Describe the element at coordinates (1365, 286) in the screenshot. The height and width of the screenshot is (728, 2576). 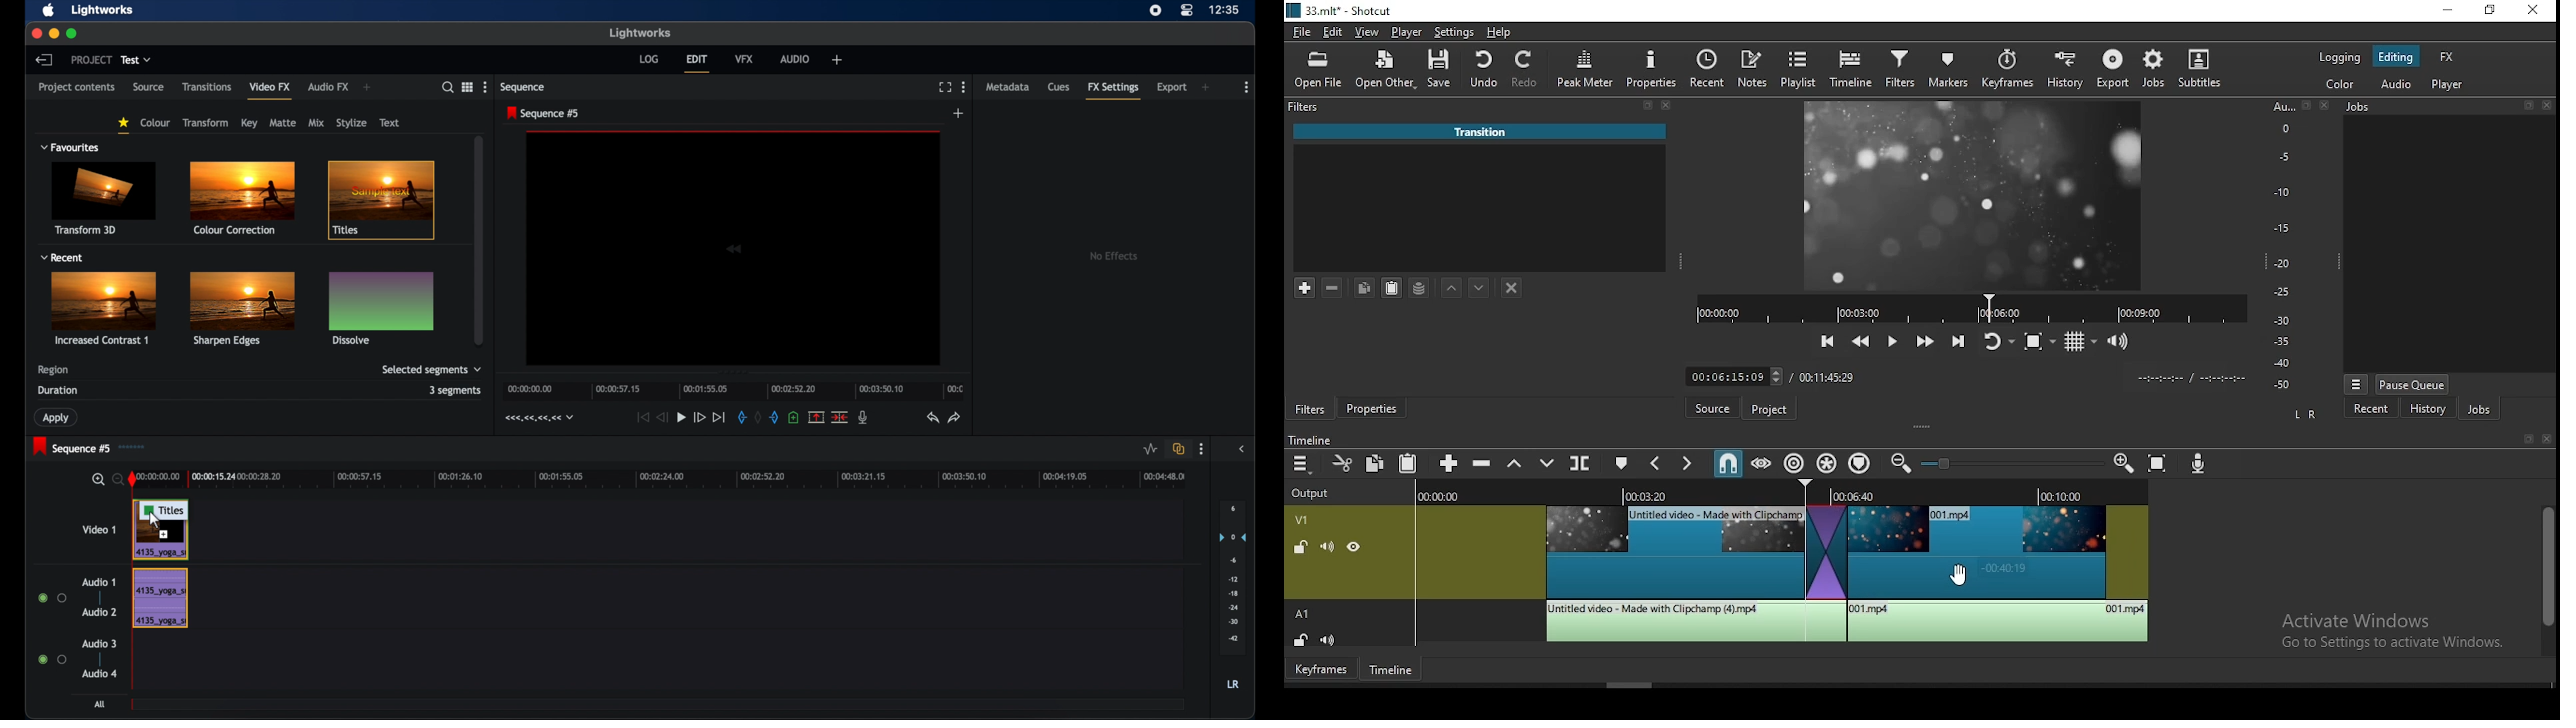
I see `copy selected filter` at that location.